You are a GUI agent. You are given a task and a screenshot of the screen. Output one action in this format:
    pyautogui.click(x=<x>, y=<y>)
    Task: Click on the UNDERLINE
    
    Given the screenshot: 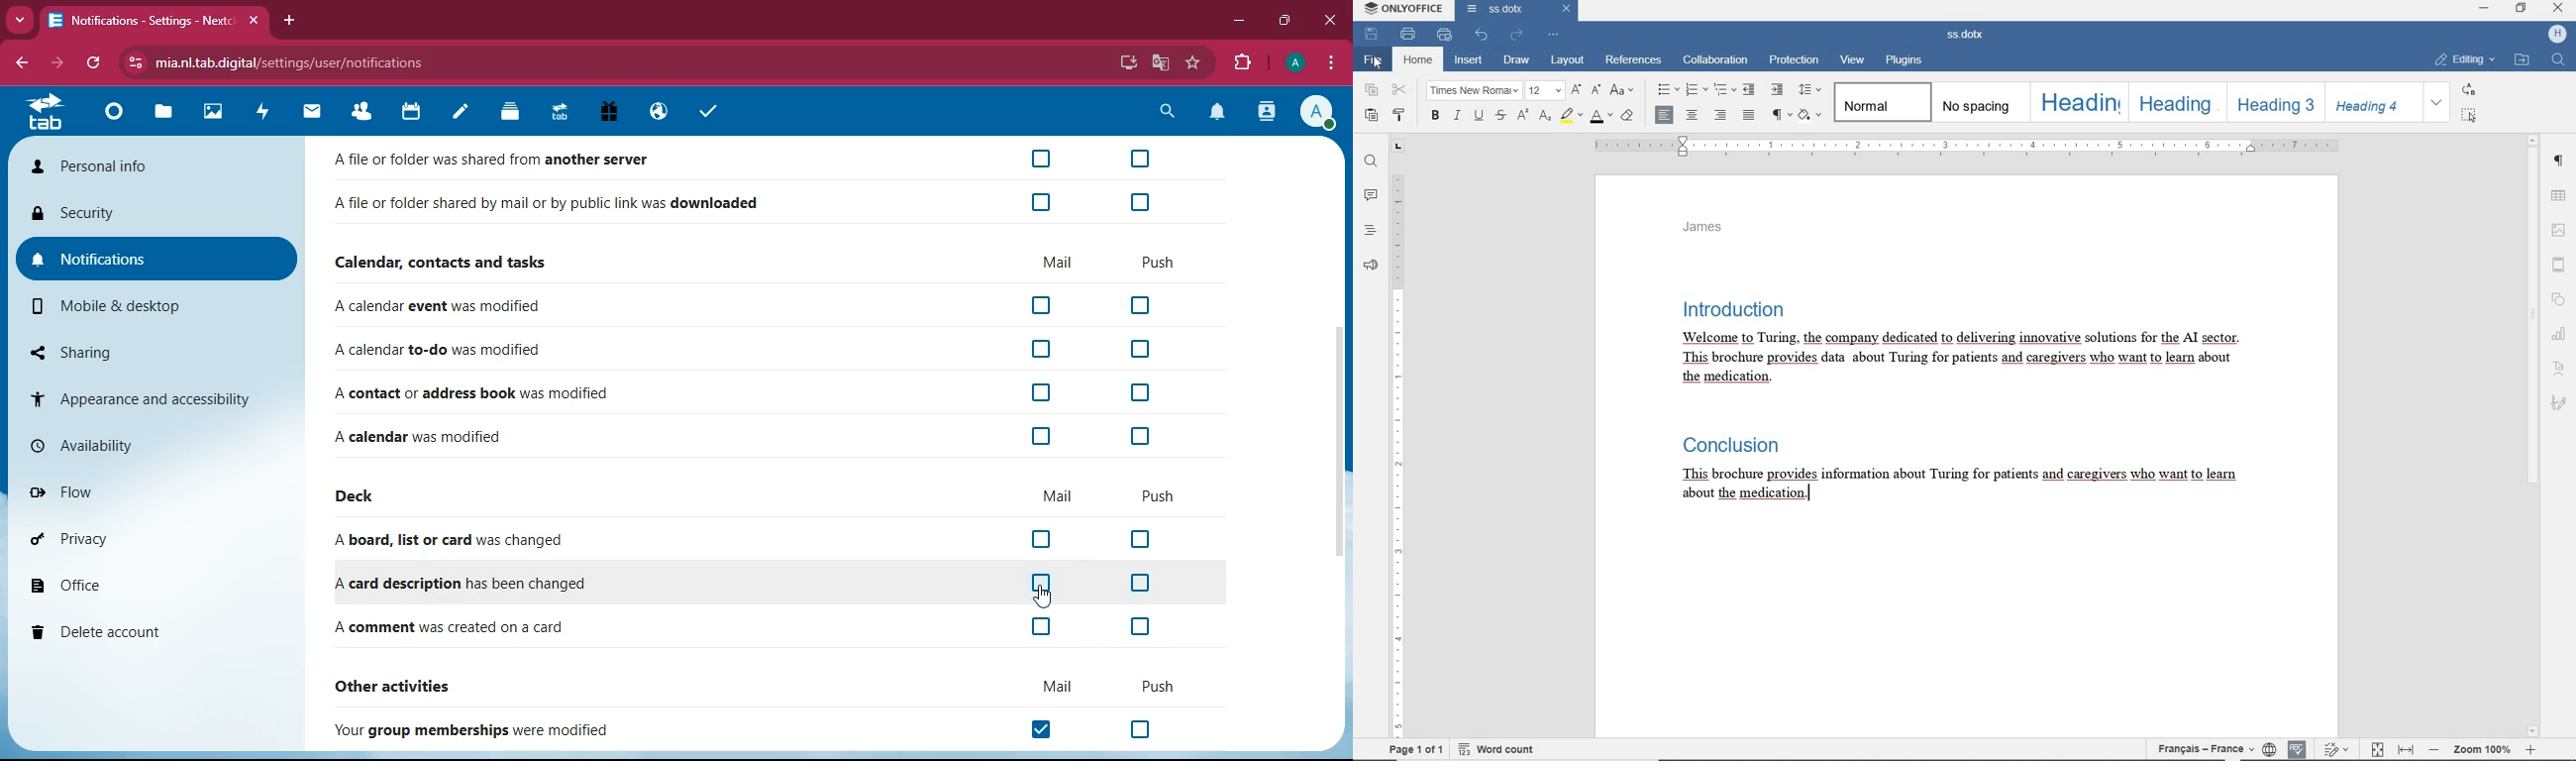 What is the action you would take?
    pyautogui.click(x=1479, y=117)
    